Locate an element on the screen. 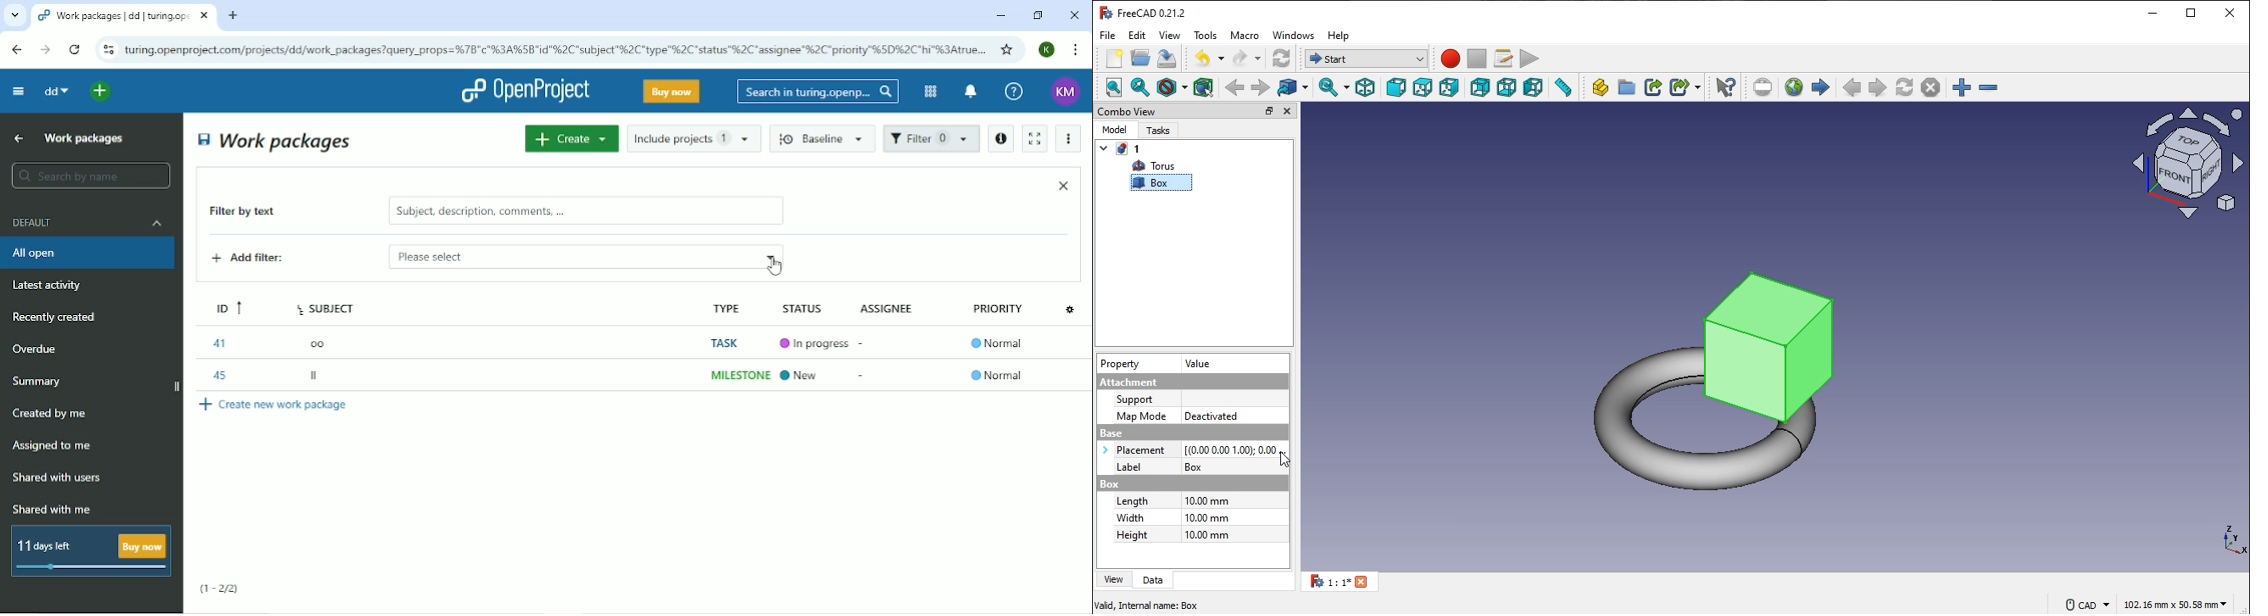 This screenshot has height=616, width=2268. > Placement [0.00 0.00 1.00): 0.00 ,. is located at coordinates (1191, 449).